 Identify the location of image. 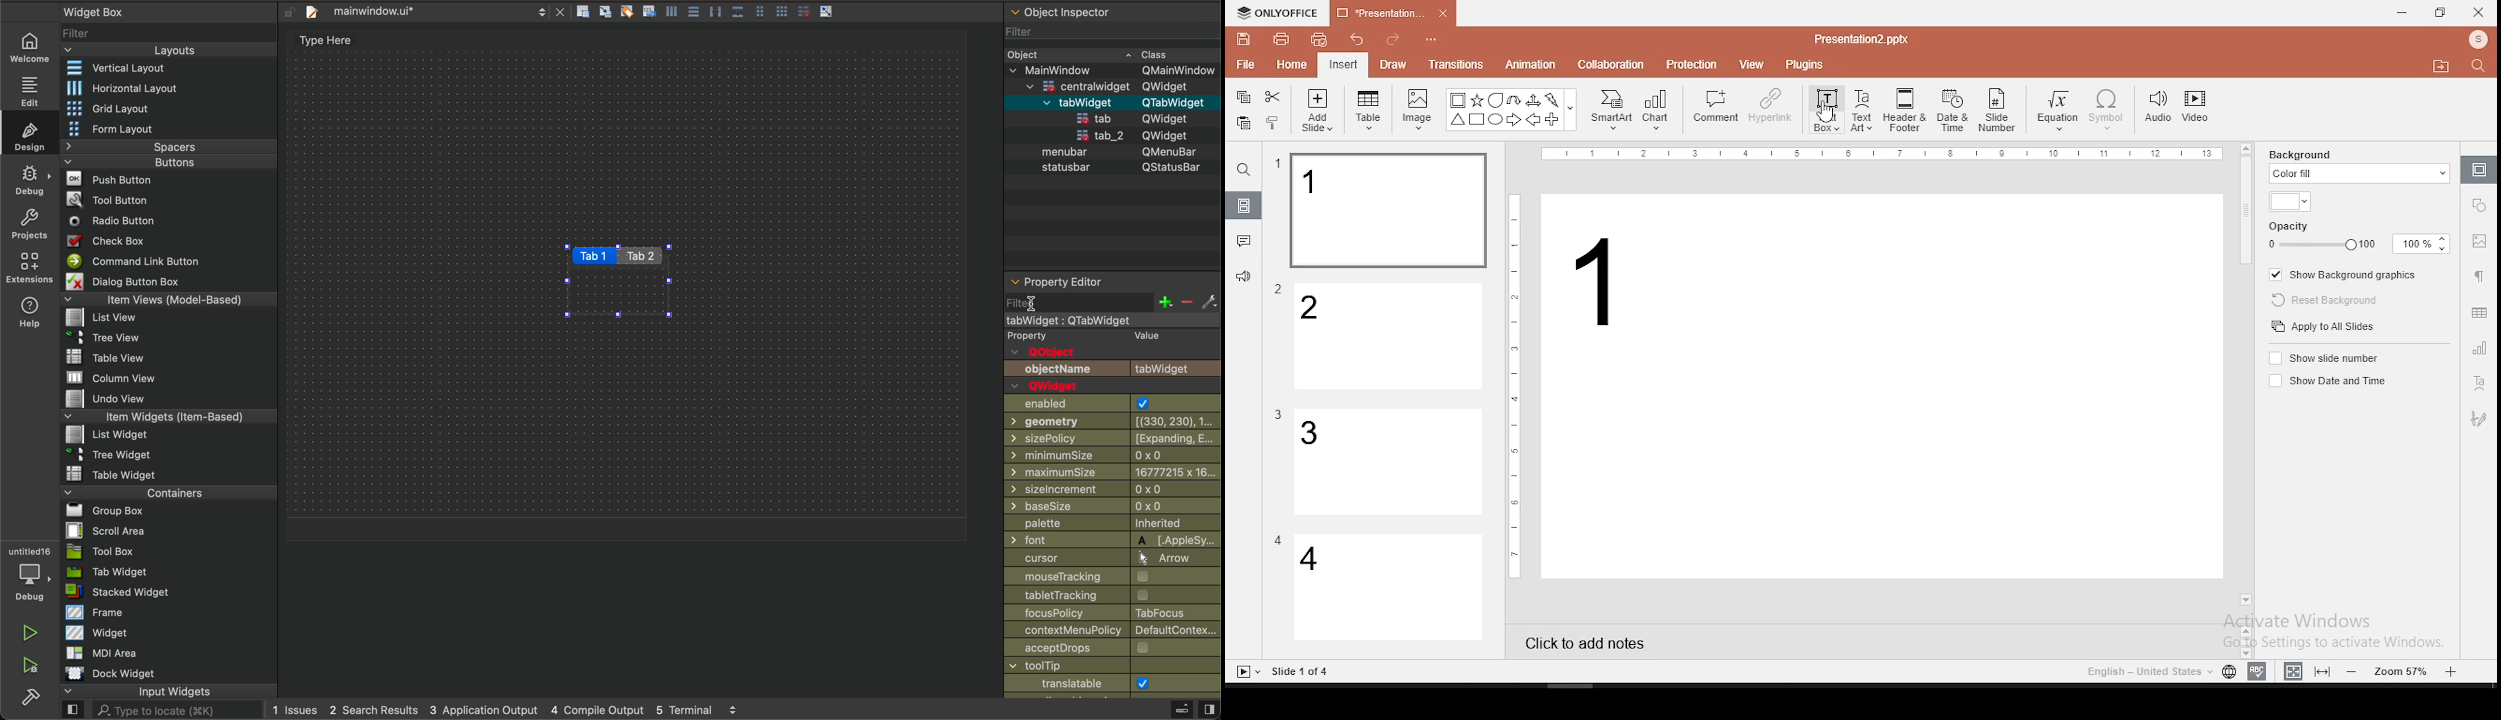
(1419, 109).